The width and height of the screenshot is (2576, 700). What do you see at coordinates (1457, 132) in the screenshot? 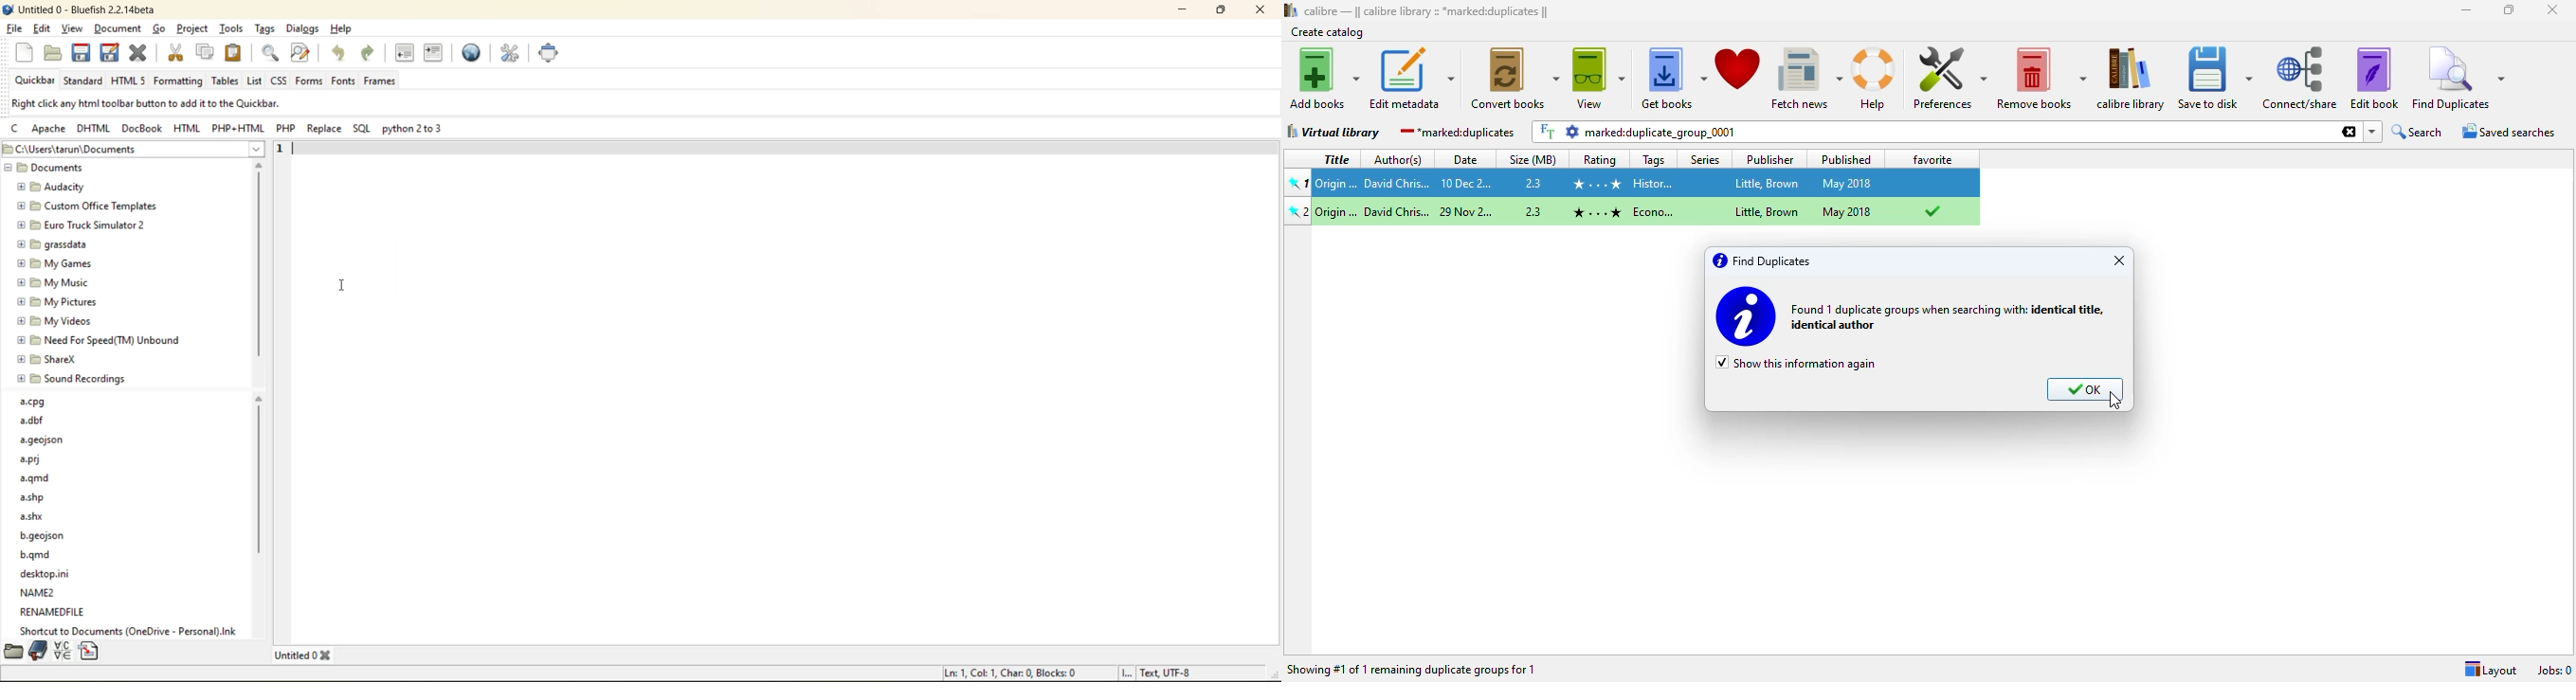
I see `marked:duplicates` at bounding box center [1457, 132].